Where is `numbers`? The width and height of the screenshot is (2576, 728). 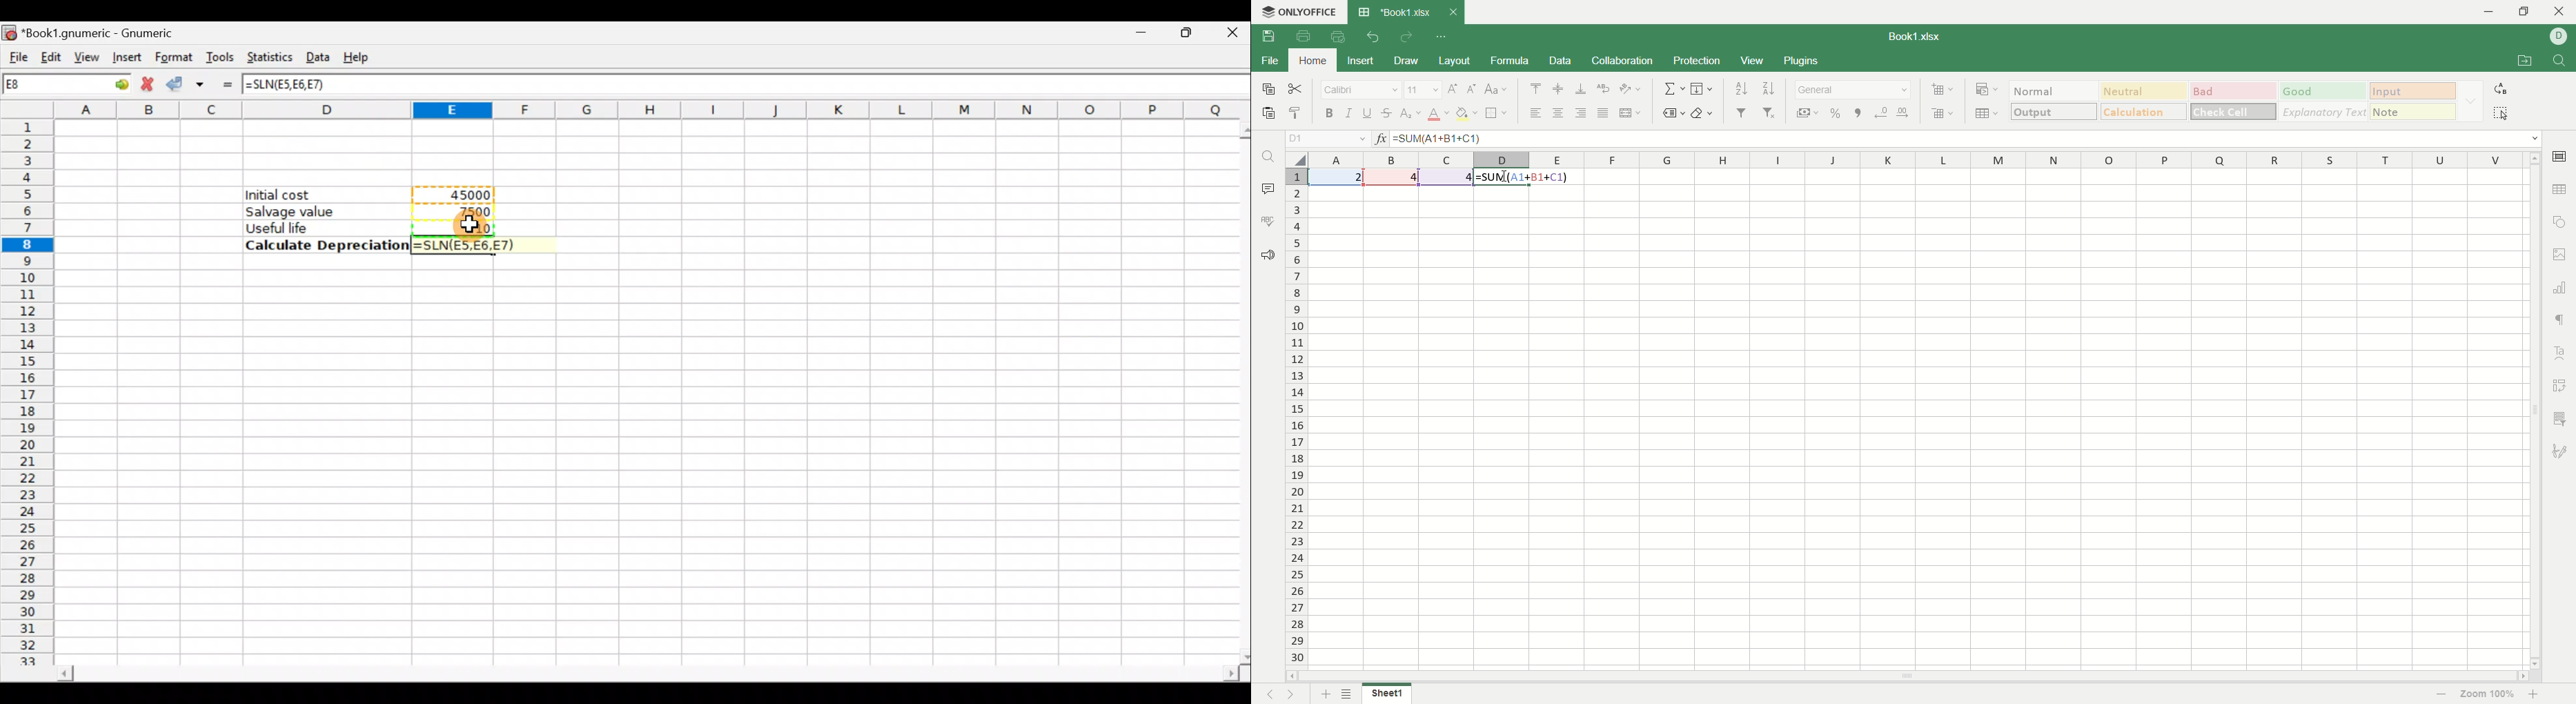 numbers is located at coordinates (1393, 177).